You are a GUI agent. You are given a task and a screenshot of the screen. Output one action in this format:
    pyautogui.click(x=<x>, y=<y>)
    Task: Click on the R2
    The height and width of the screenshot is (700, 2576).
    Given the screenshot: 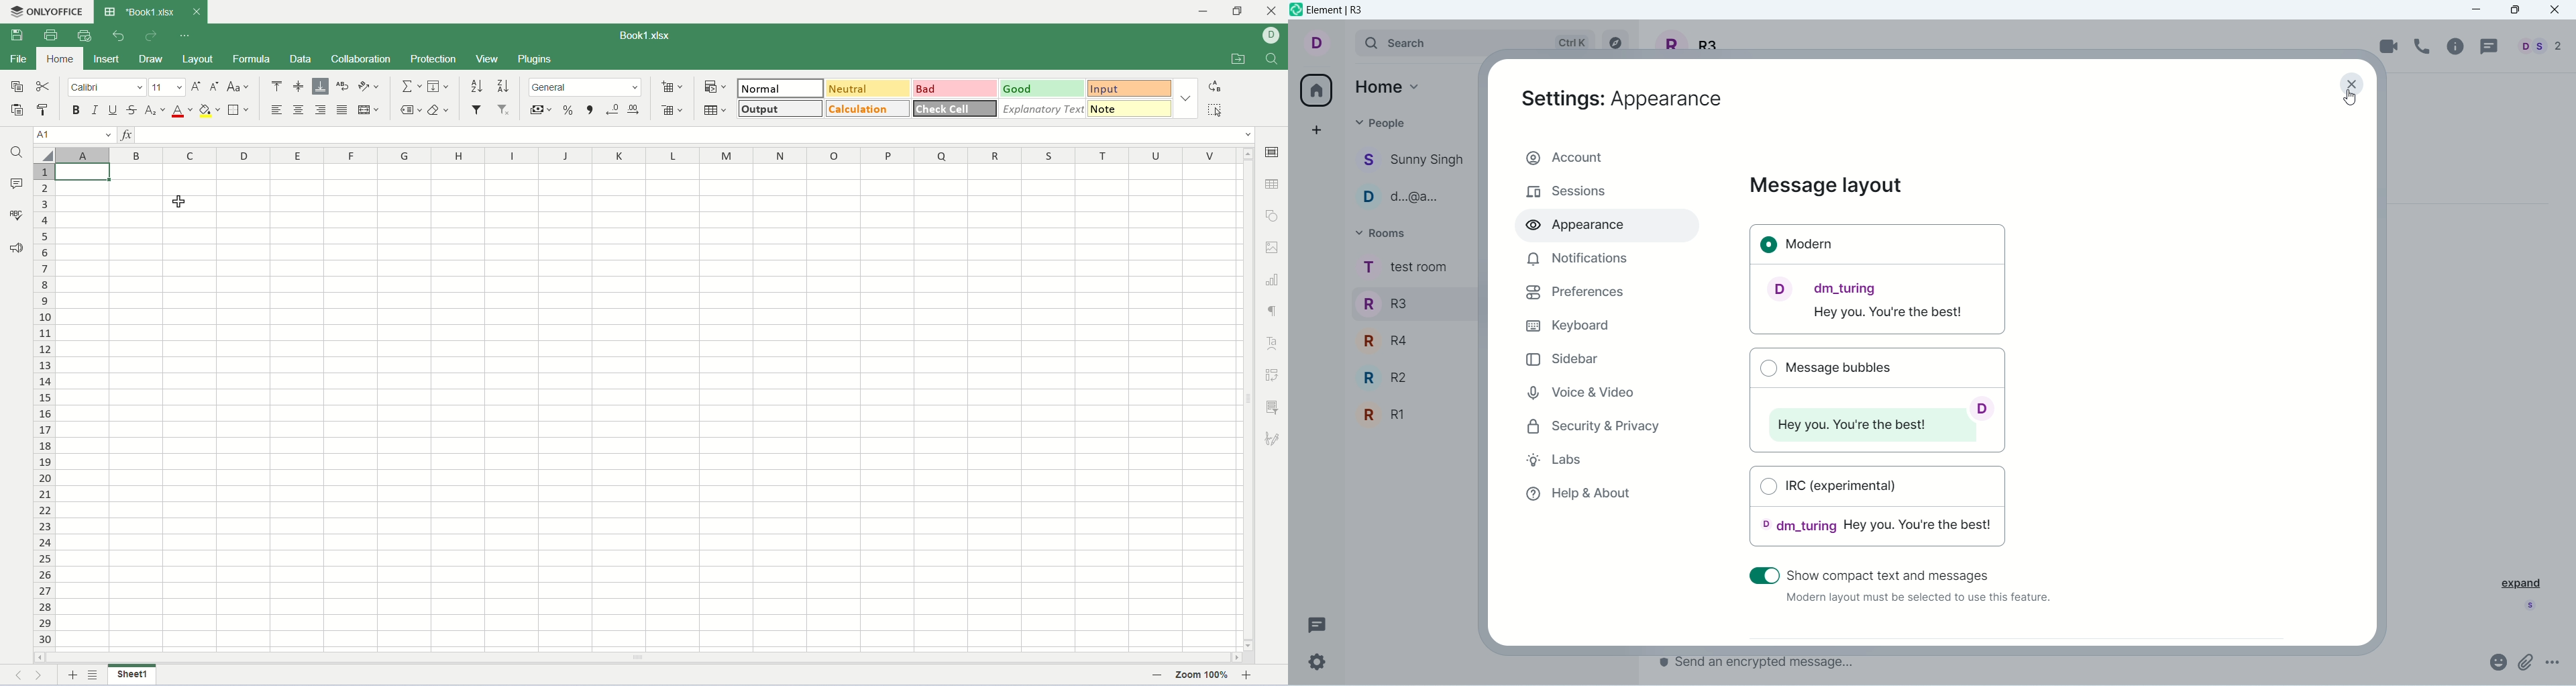 What is the action you would take?
    pyautogui.click(x=1415, y=377)
    